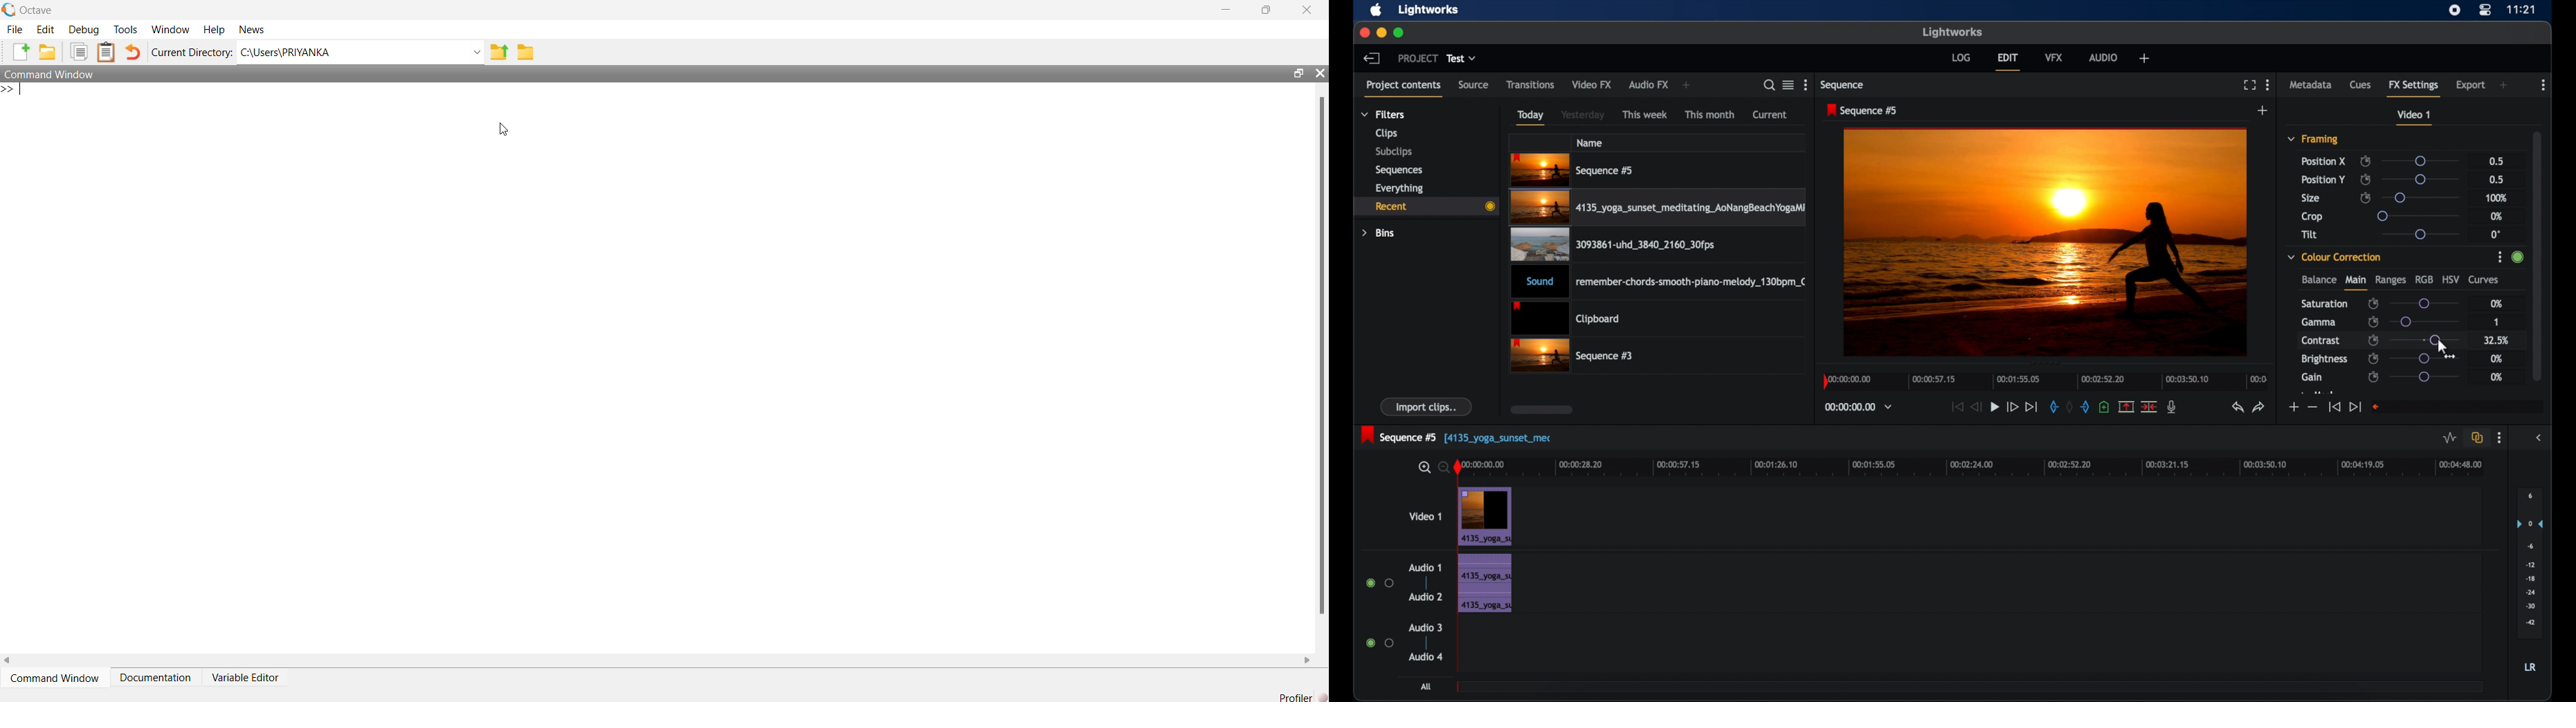 The width and height of the screenshot is (2576, 728). Describe the element at coordinates (2150, 406) in the screenshot. I see `split` at that location.